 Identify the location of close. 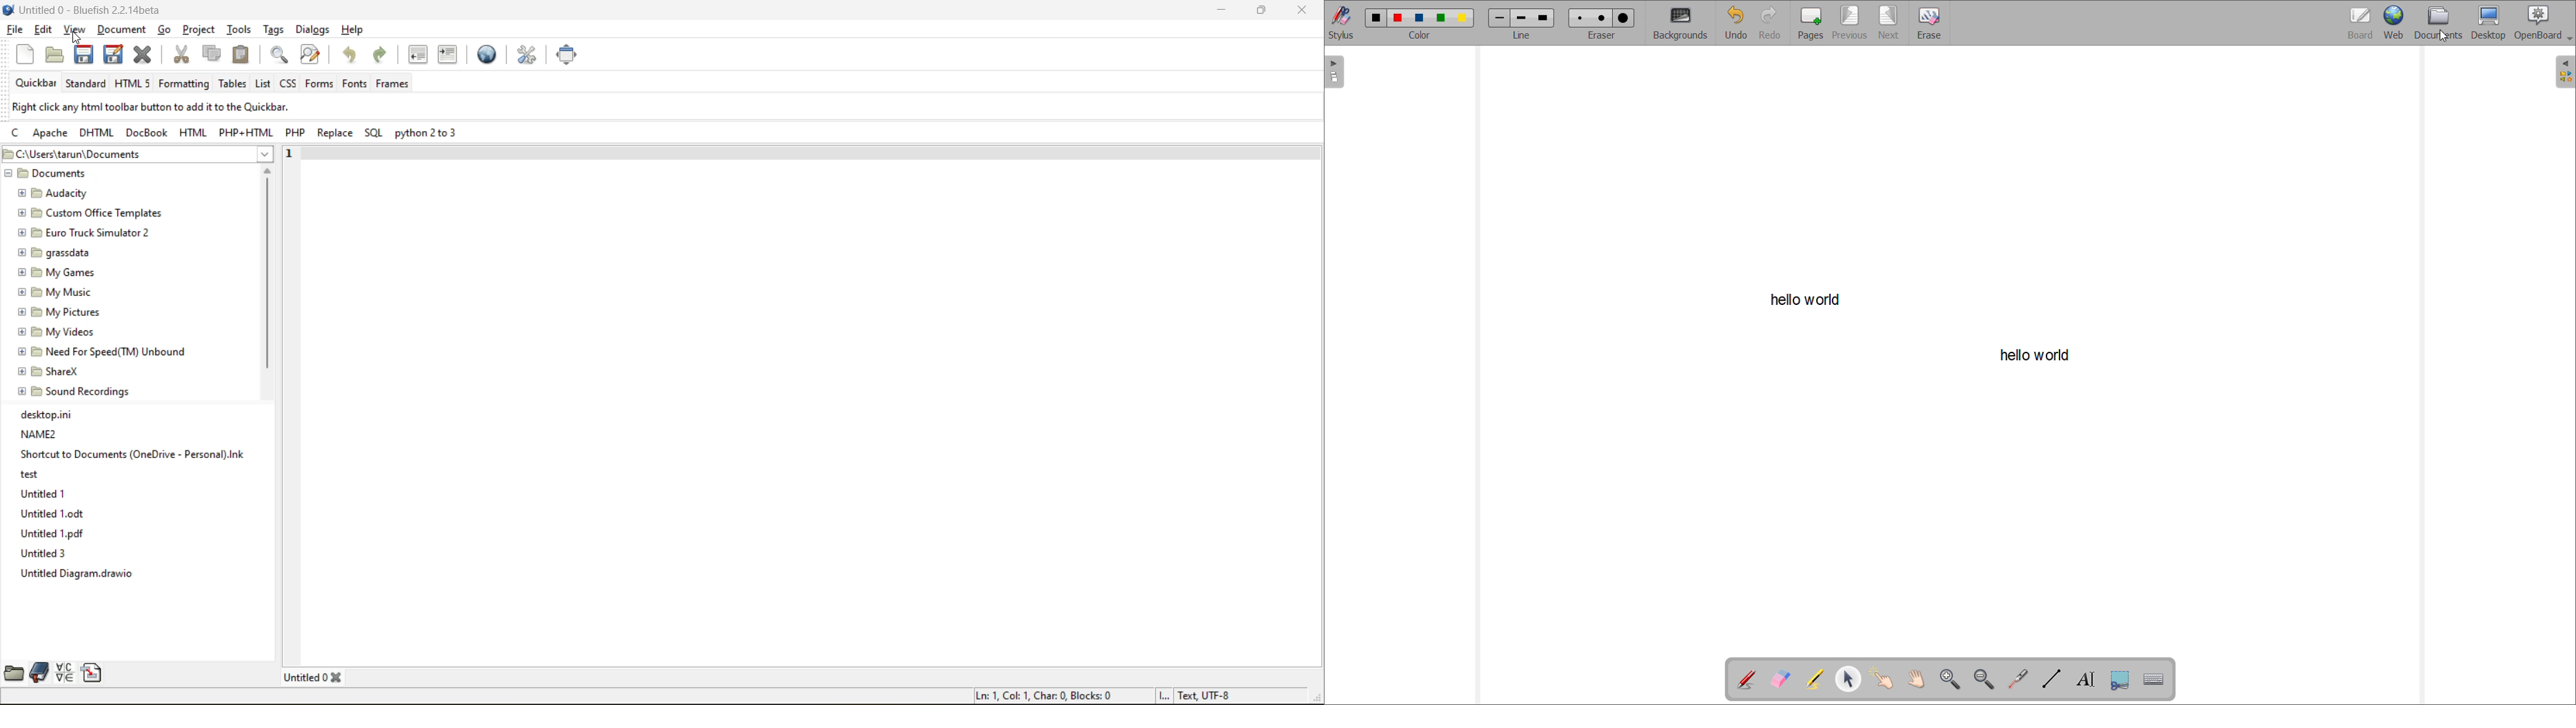
(1304, 11).